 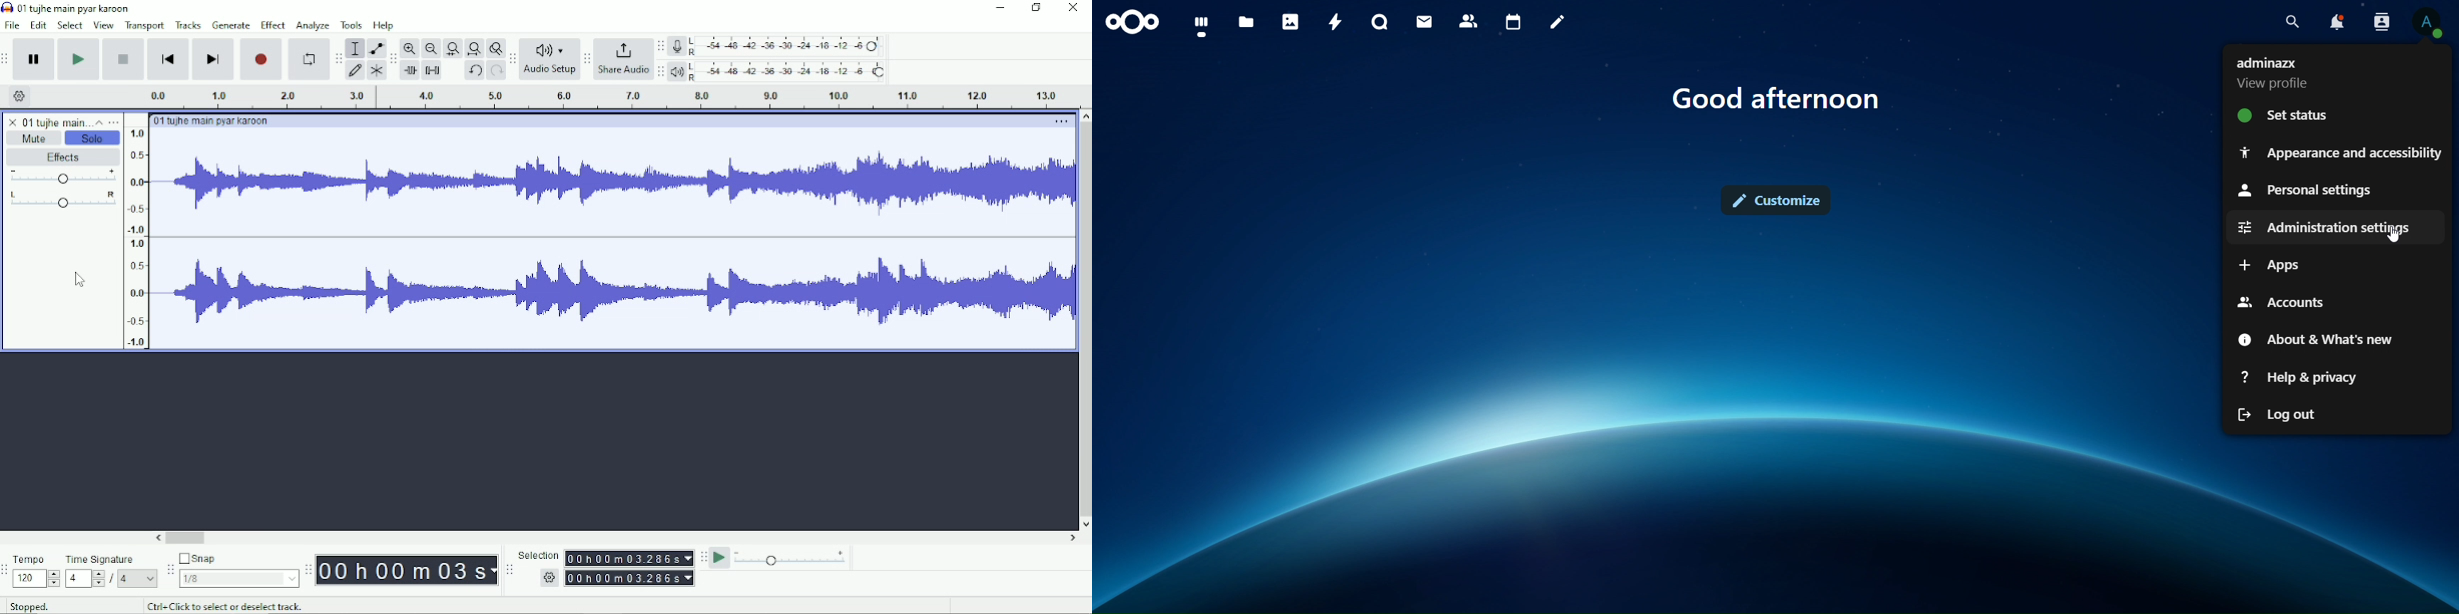 I want to click on Zoom Toggle, so click(x=494, y=48).